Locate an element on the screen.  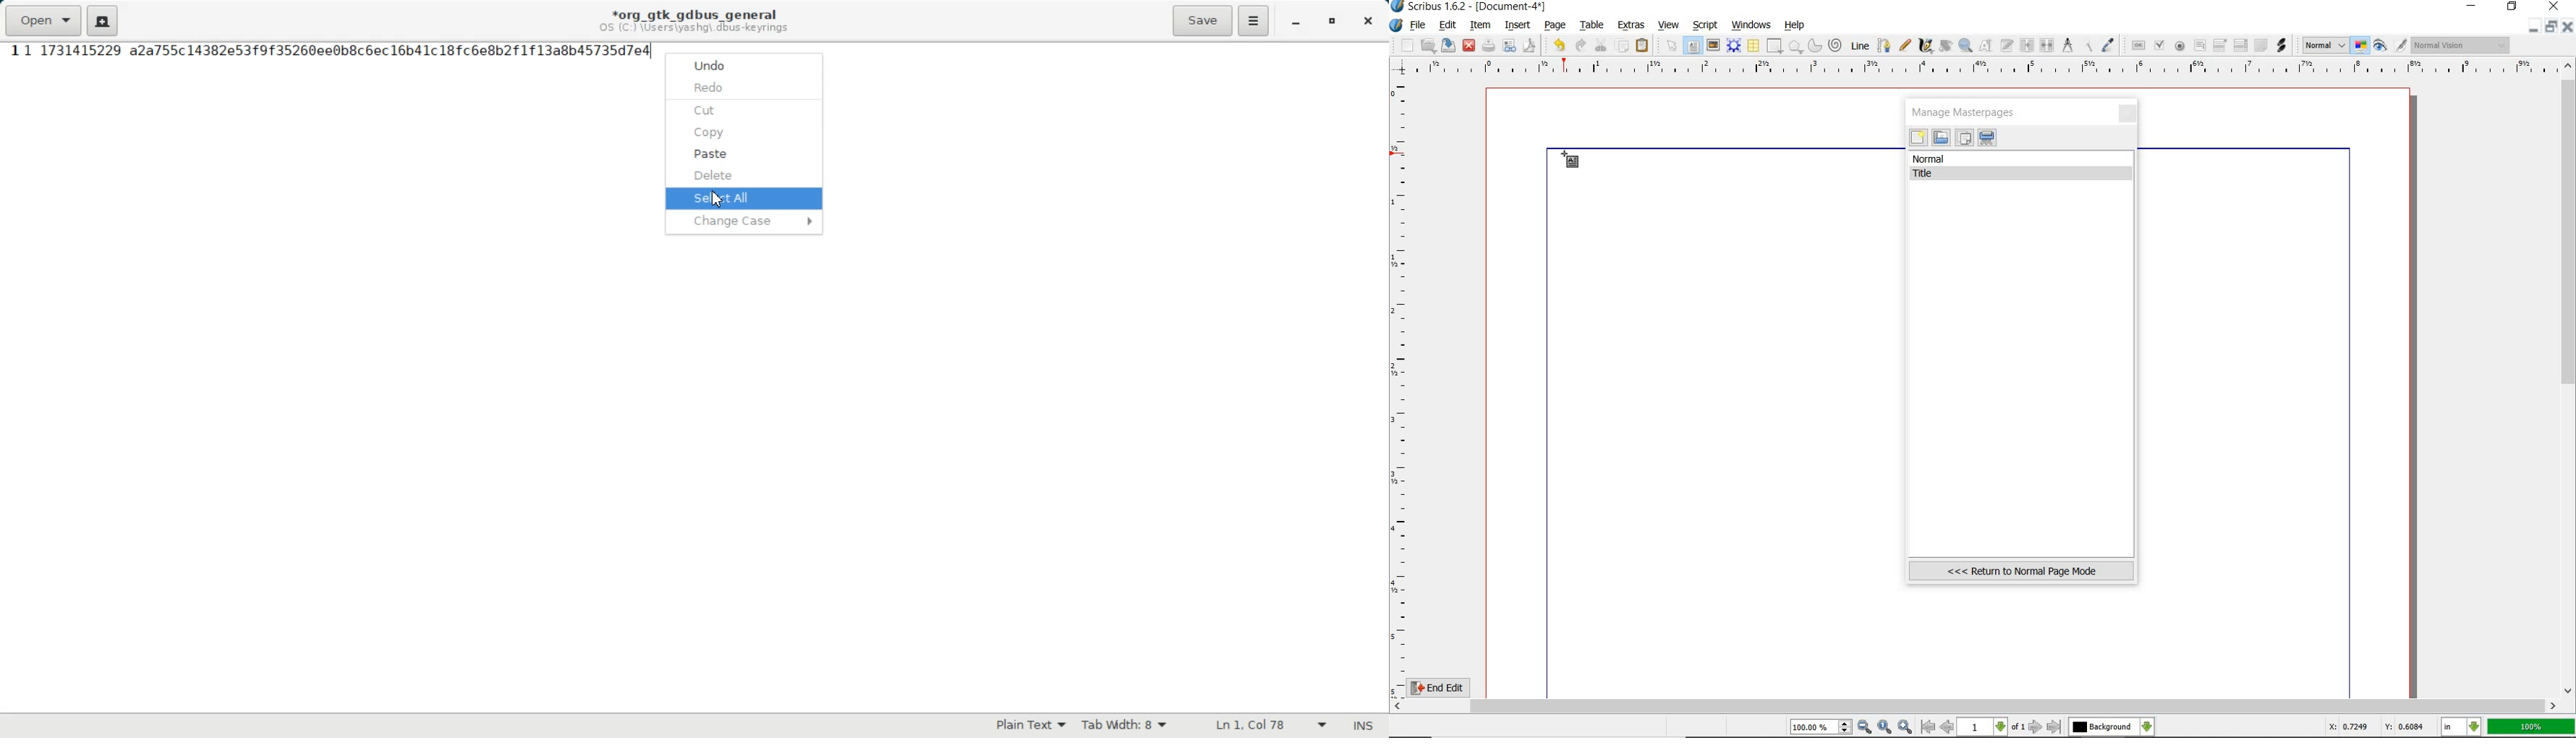
pdf list box is located at coordinates (2240, 47).